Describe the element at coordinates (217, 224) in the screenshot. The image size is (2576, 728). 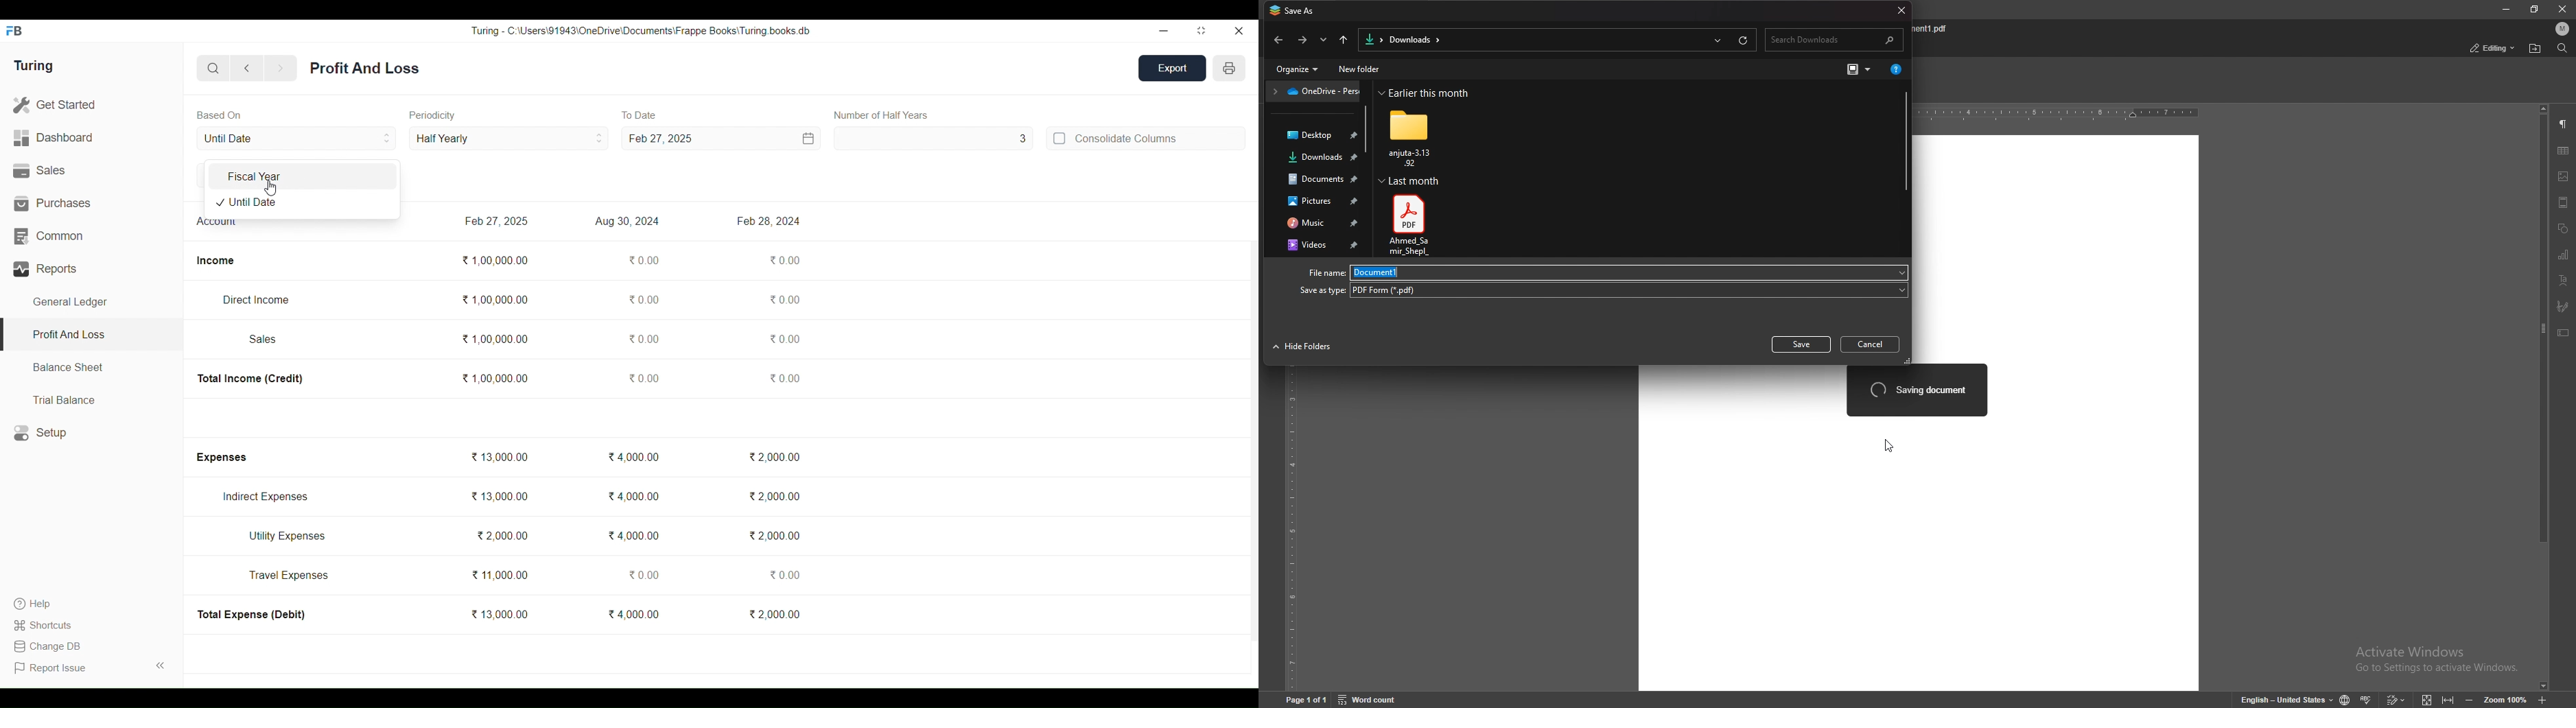
I see `Account` at that location.